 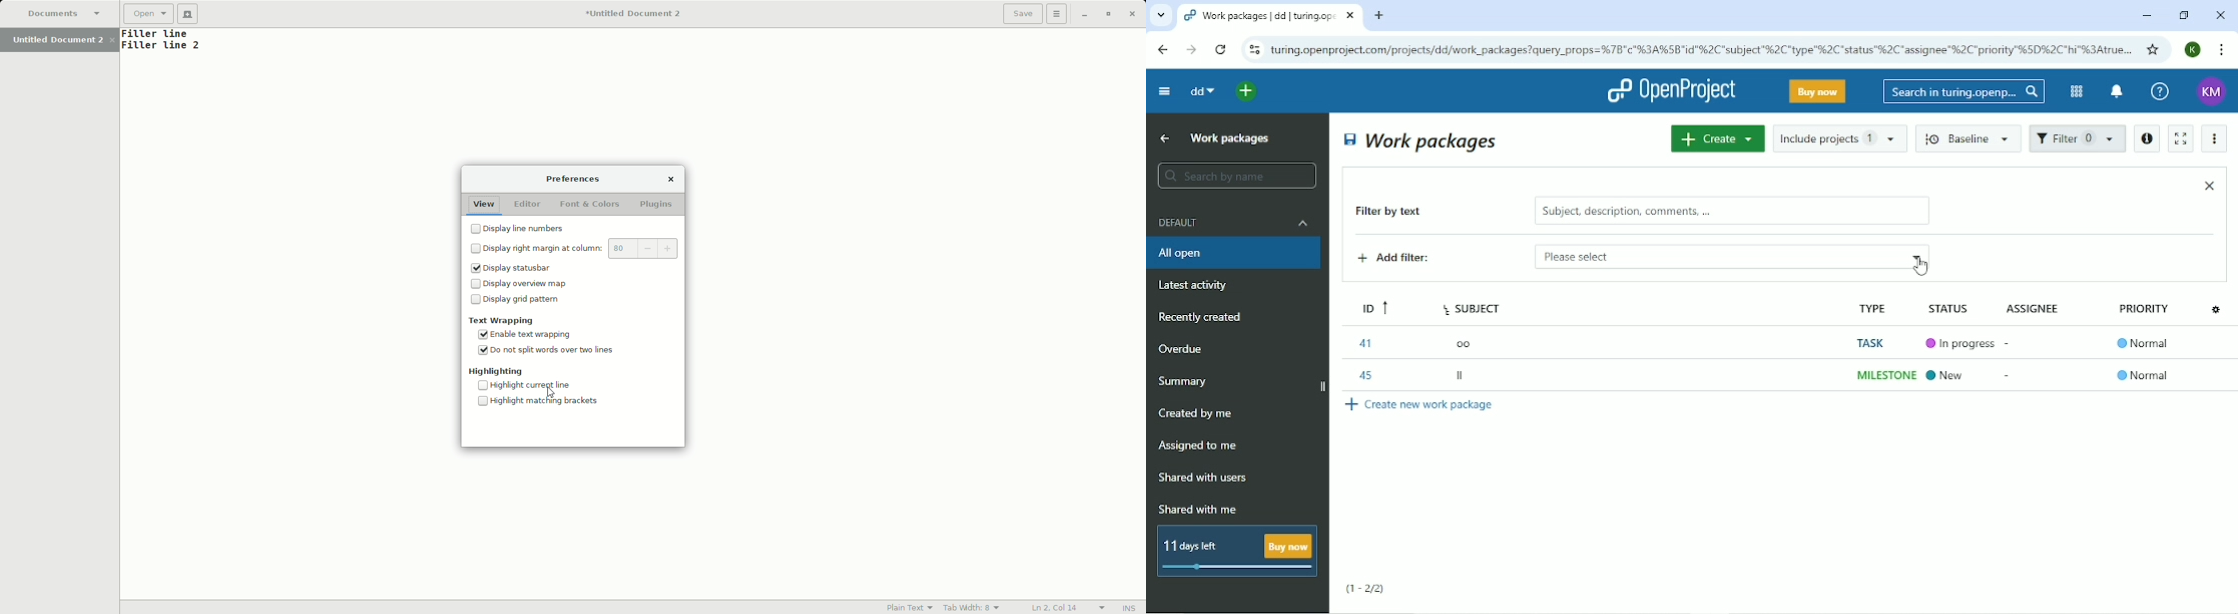 I want to click on Help, so click(x=2160, y=92).